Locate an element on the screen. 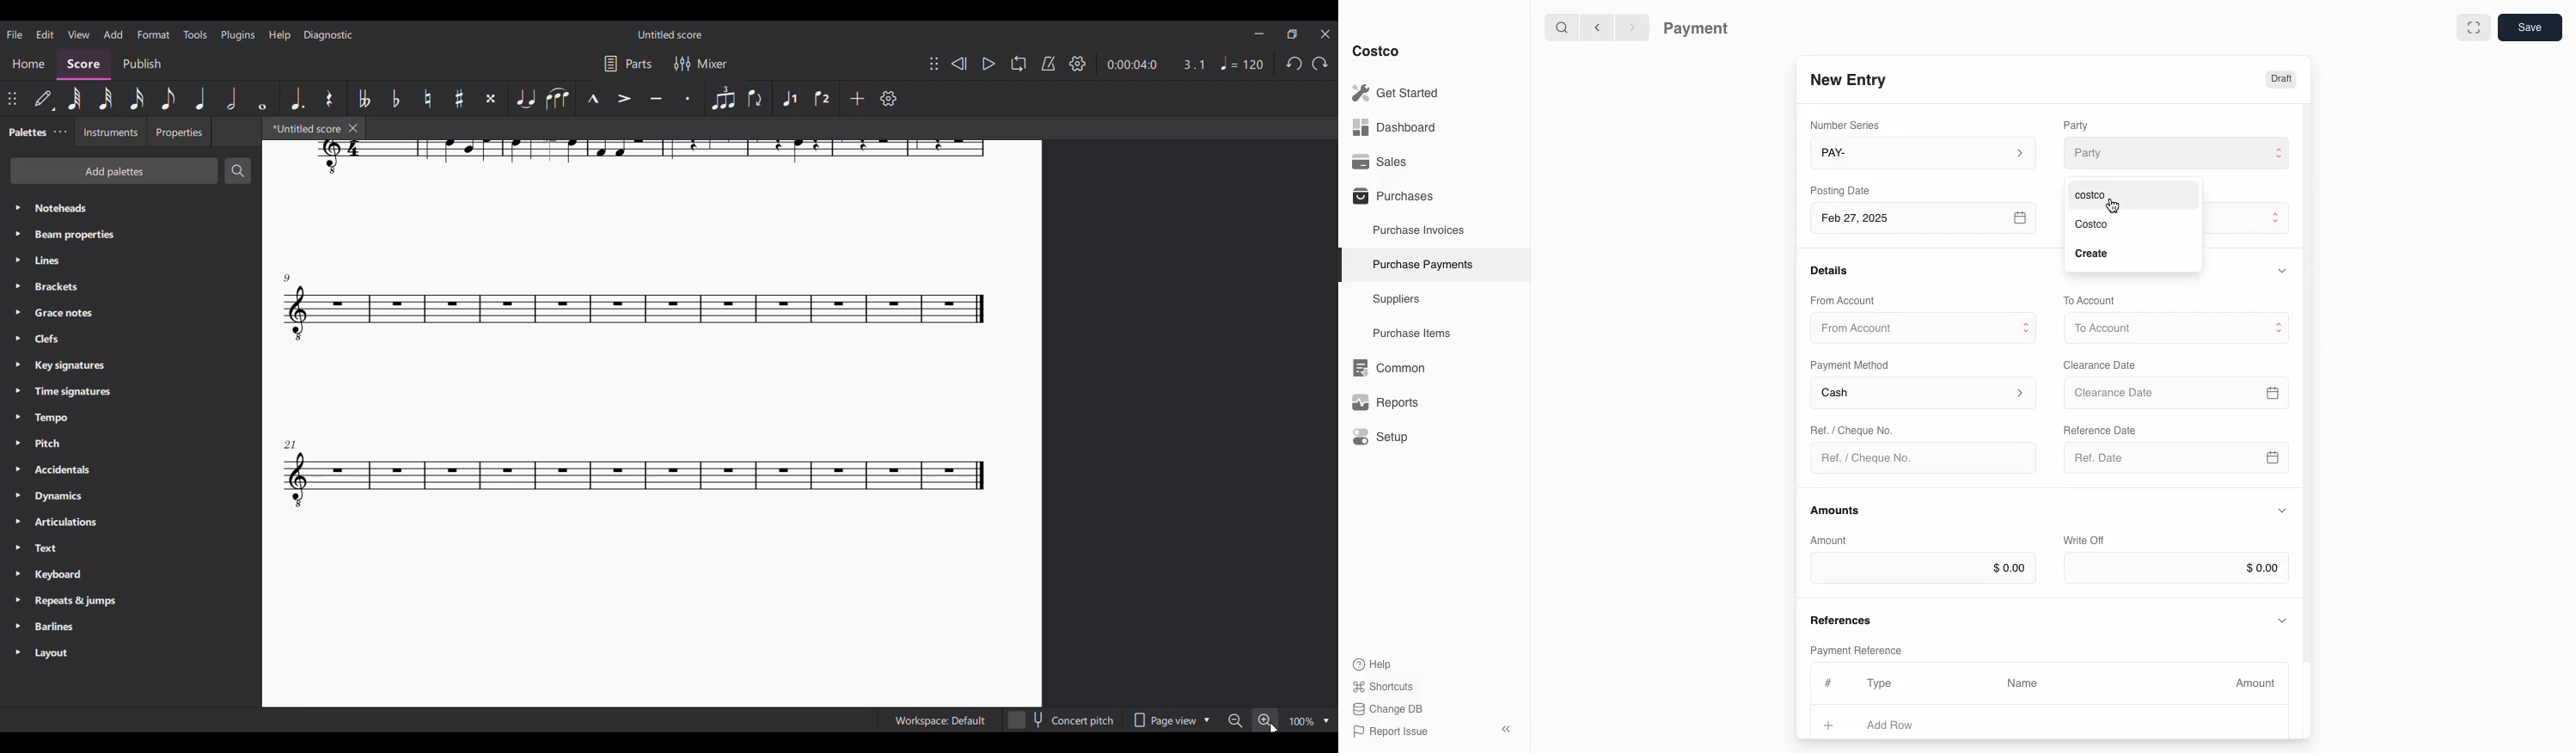 The height and width of the screenshot is (756, 2576). Ref. Date is located at coordinates (2175, 462).